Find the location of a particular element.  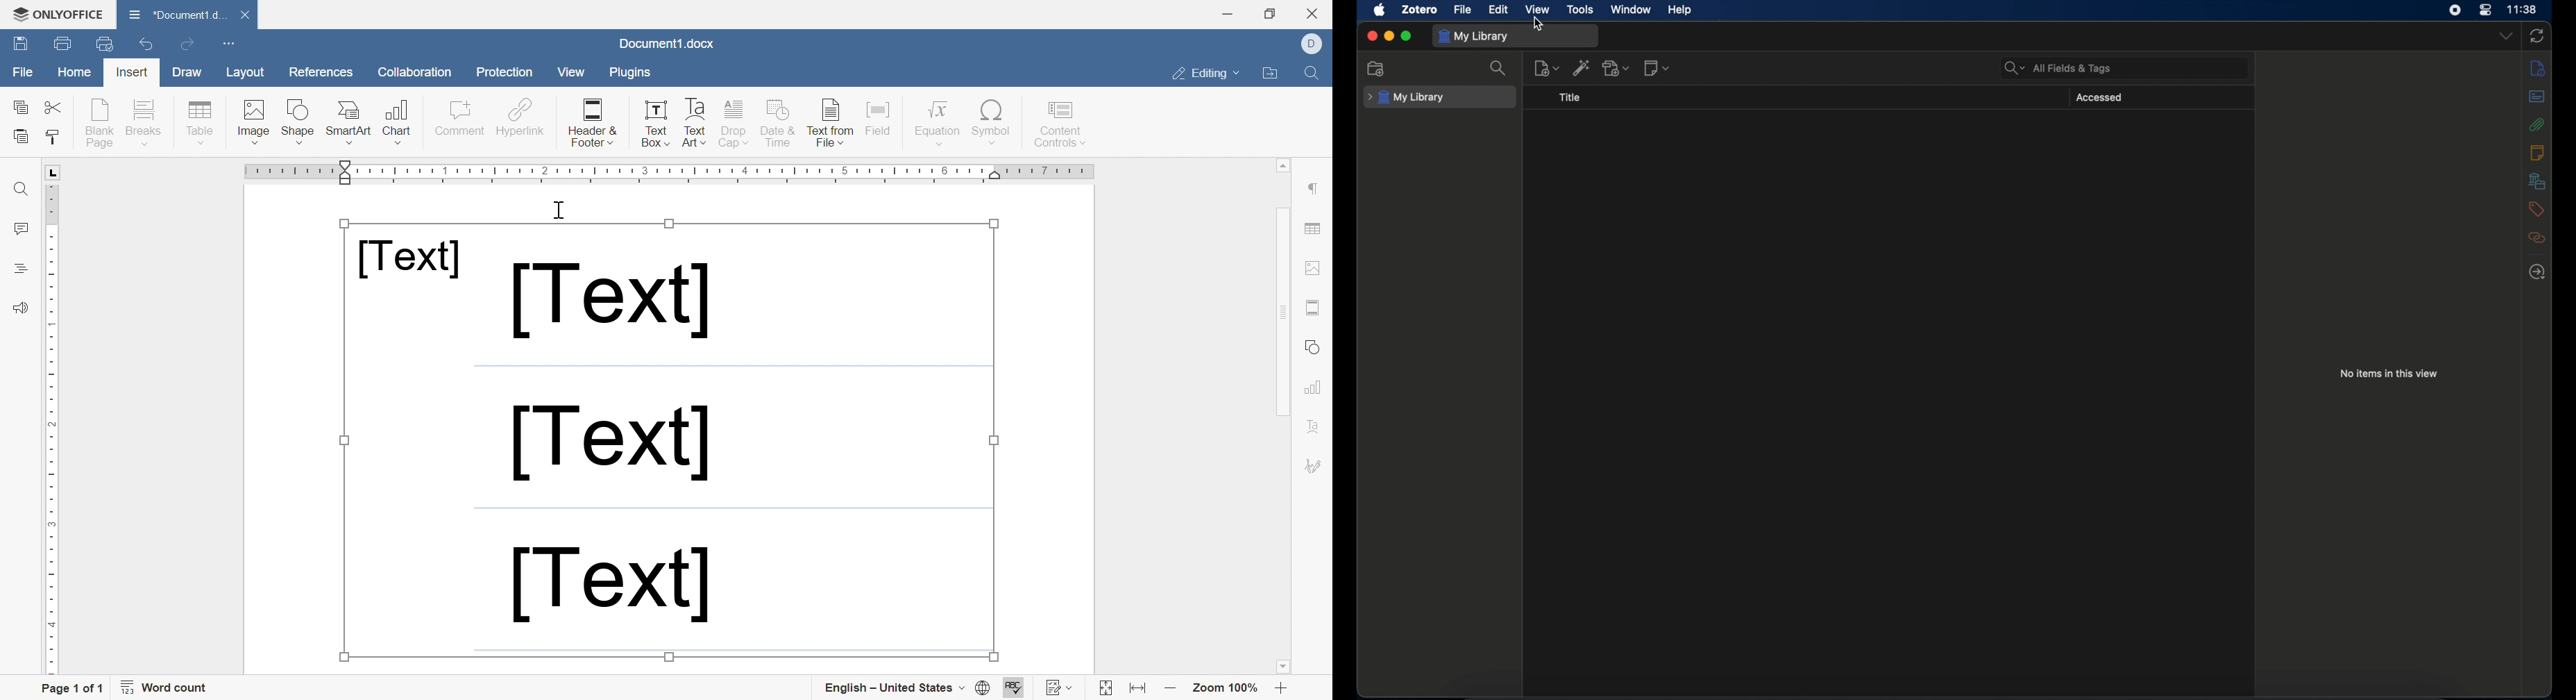

DELL is located at coordinates (1312, 44).